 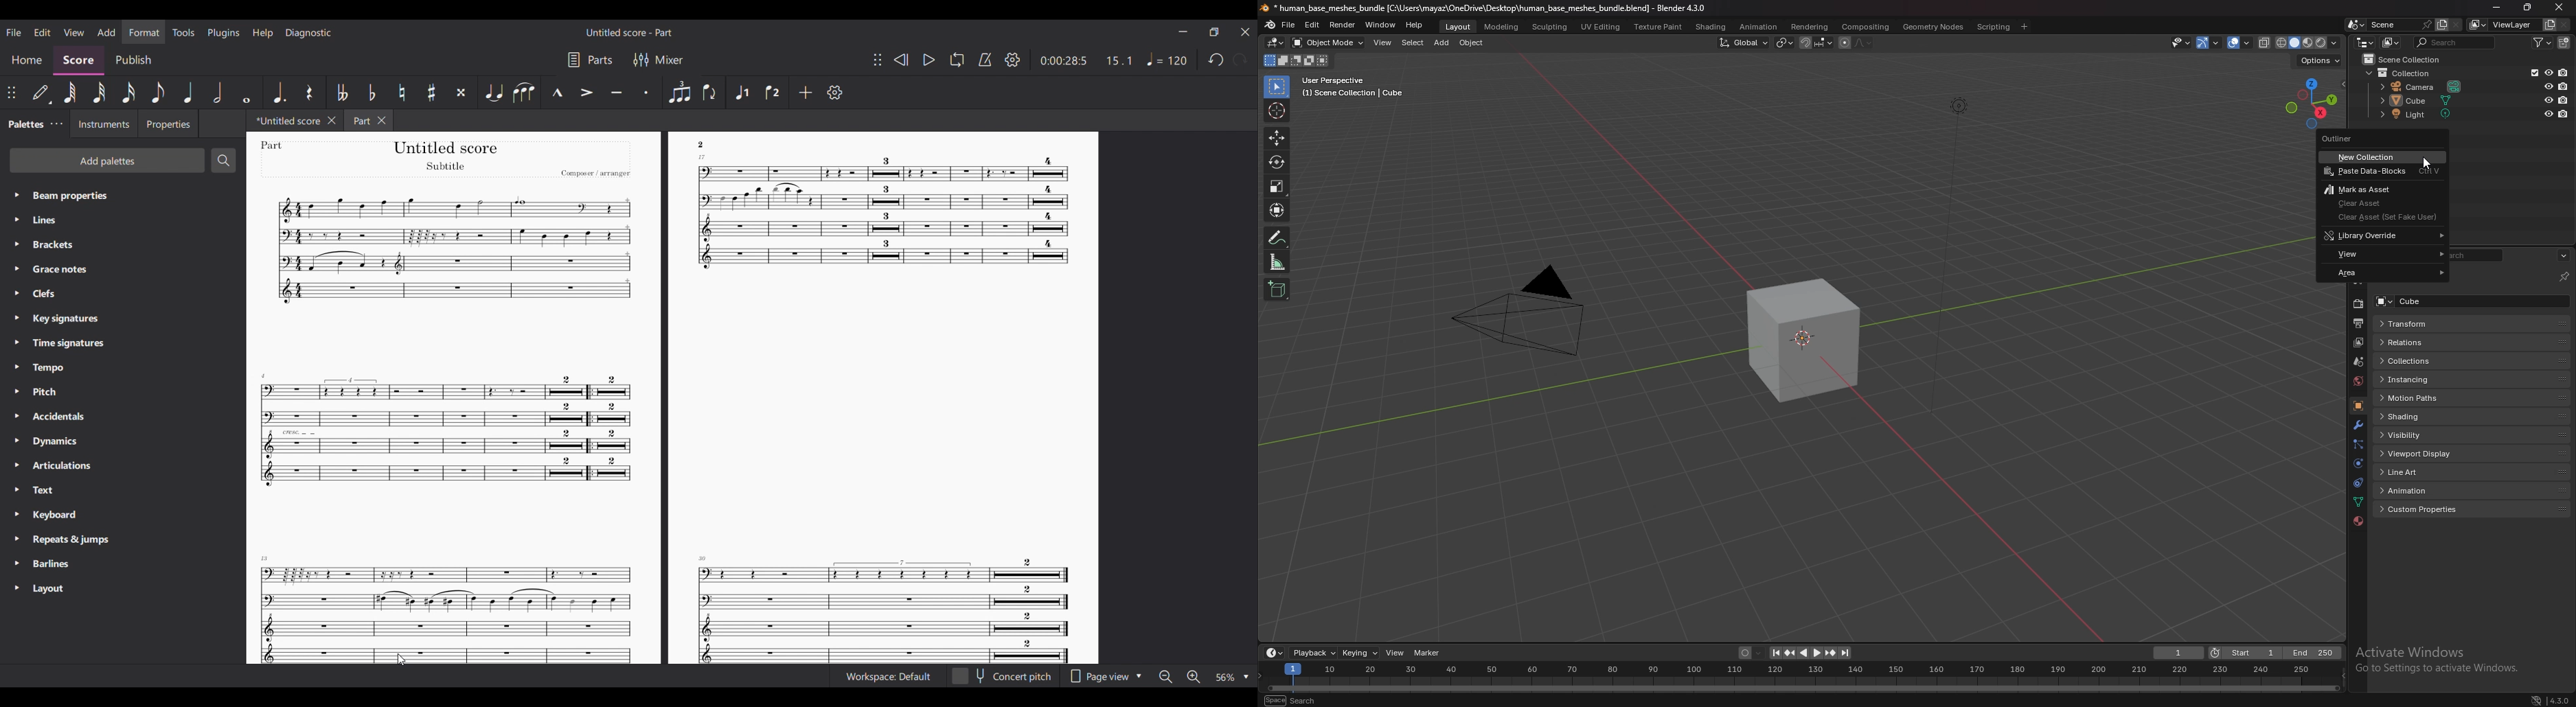 What do you see at coordinates (2533, 72) in the screenshot?
I see `exclude in viewport` at bounding box center [2533, 72].